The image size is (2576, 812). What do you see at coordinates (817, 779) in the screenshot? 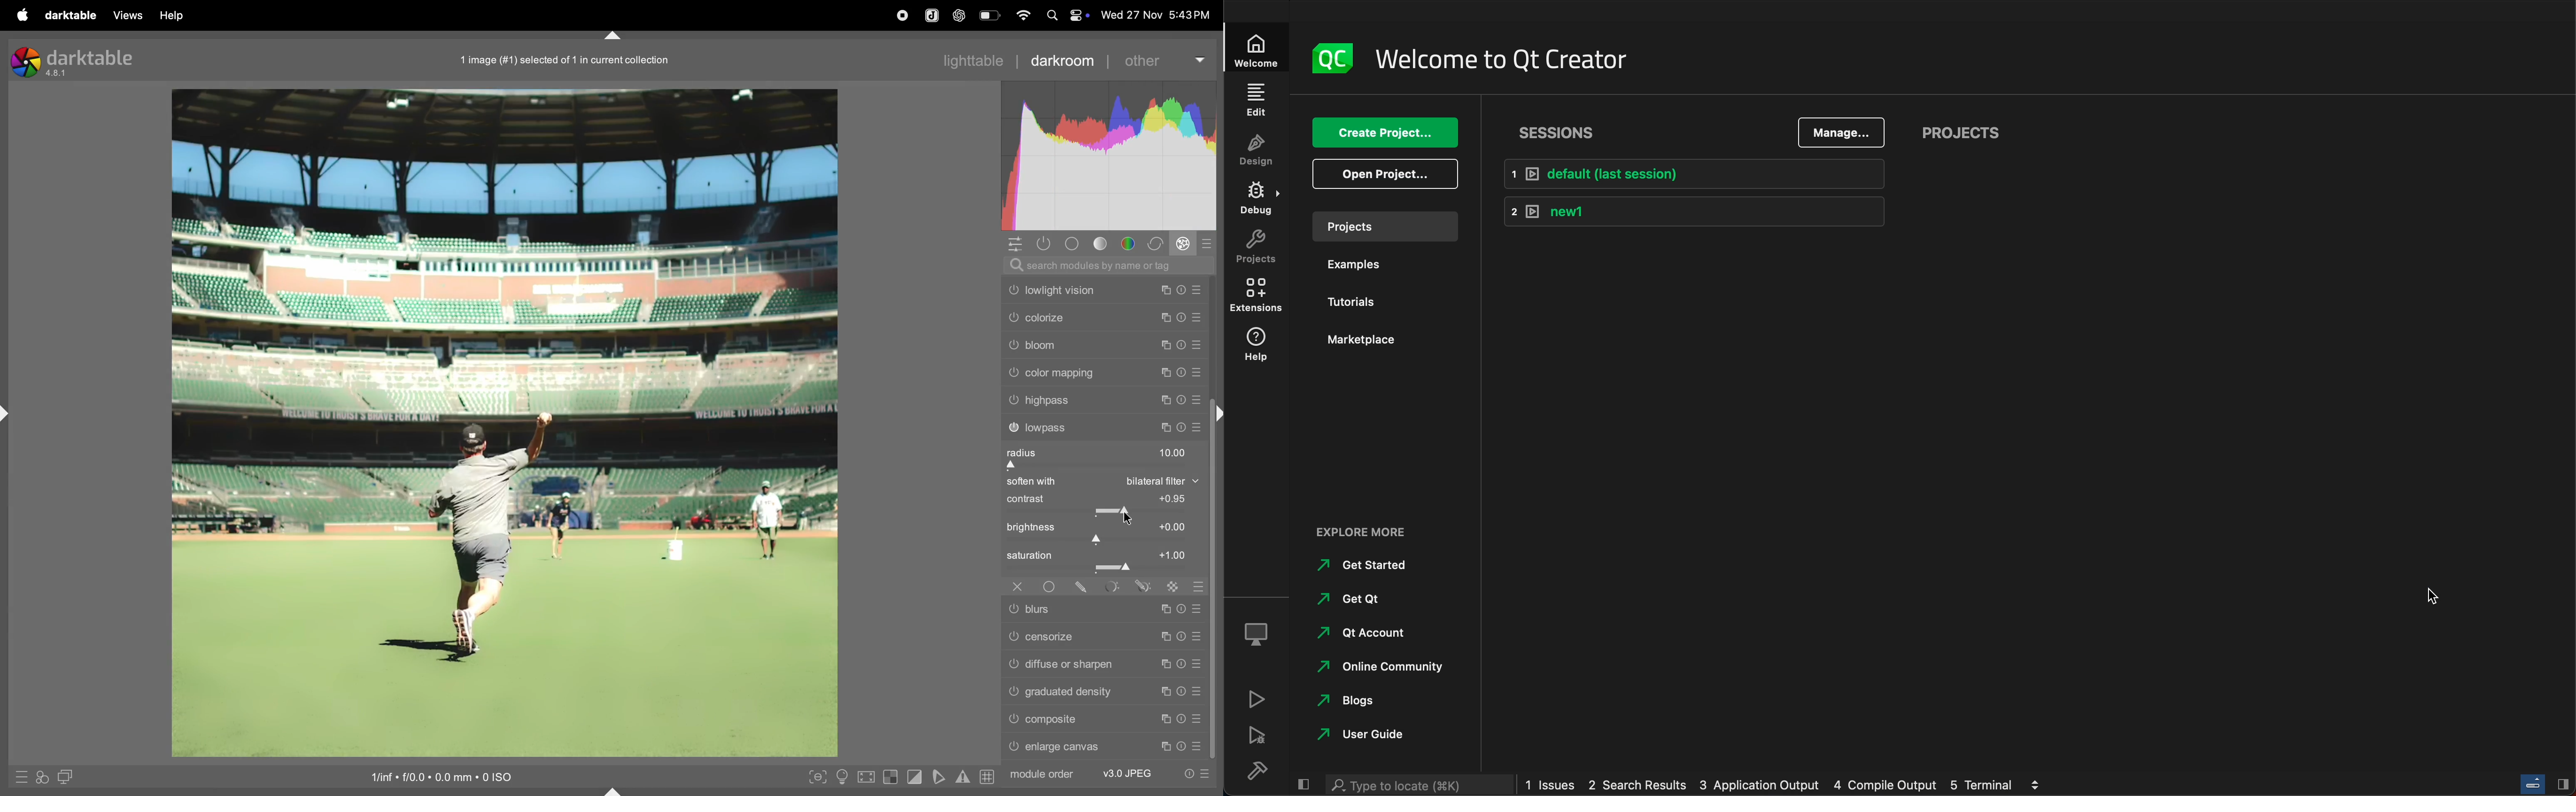
I see `toggle peaking foucus mode` at bounding box center [817, 779].